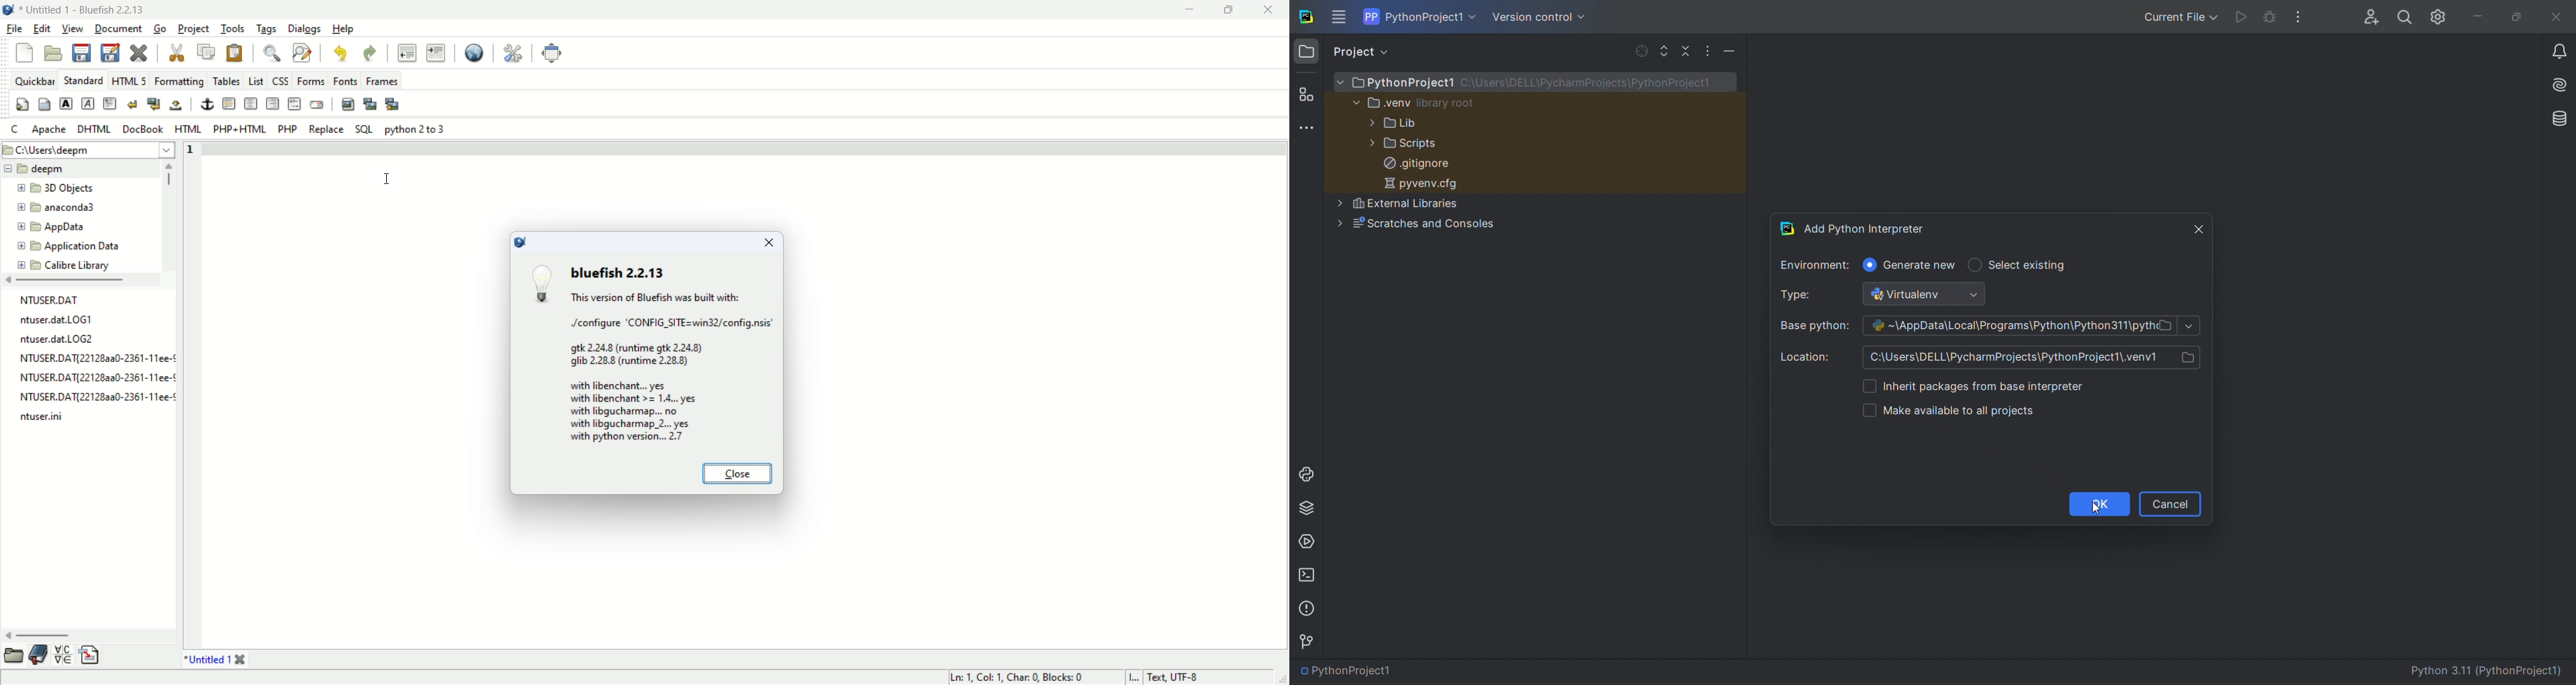 This screenshot has width=2576, height=700. Describe the element at coordinates (195, 30) in the screenshot. I see `project` at that location.